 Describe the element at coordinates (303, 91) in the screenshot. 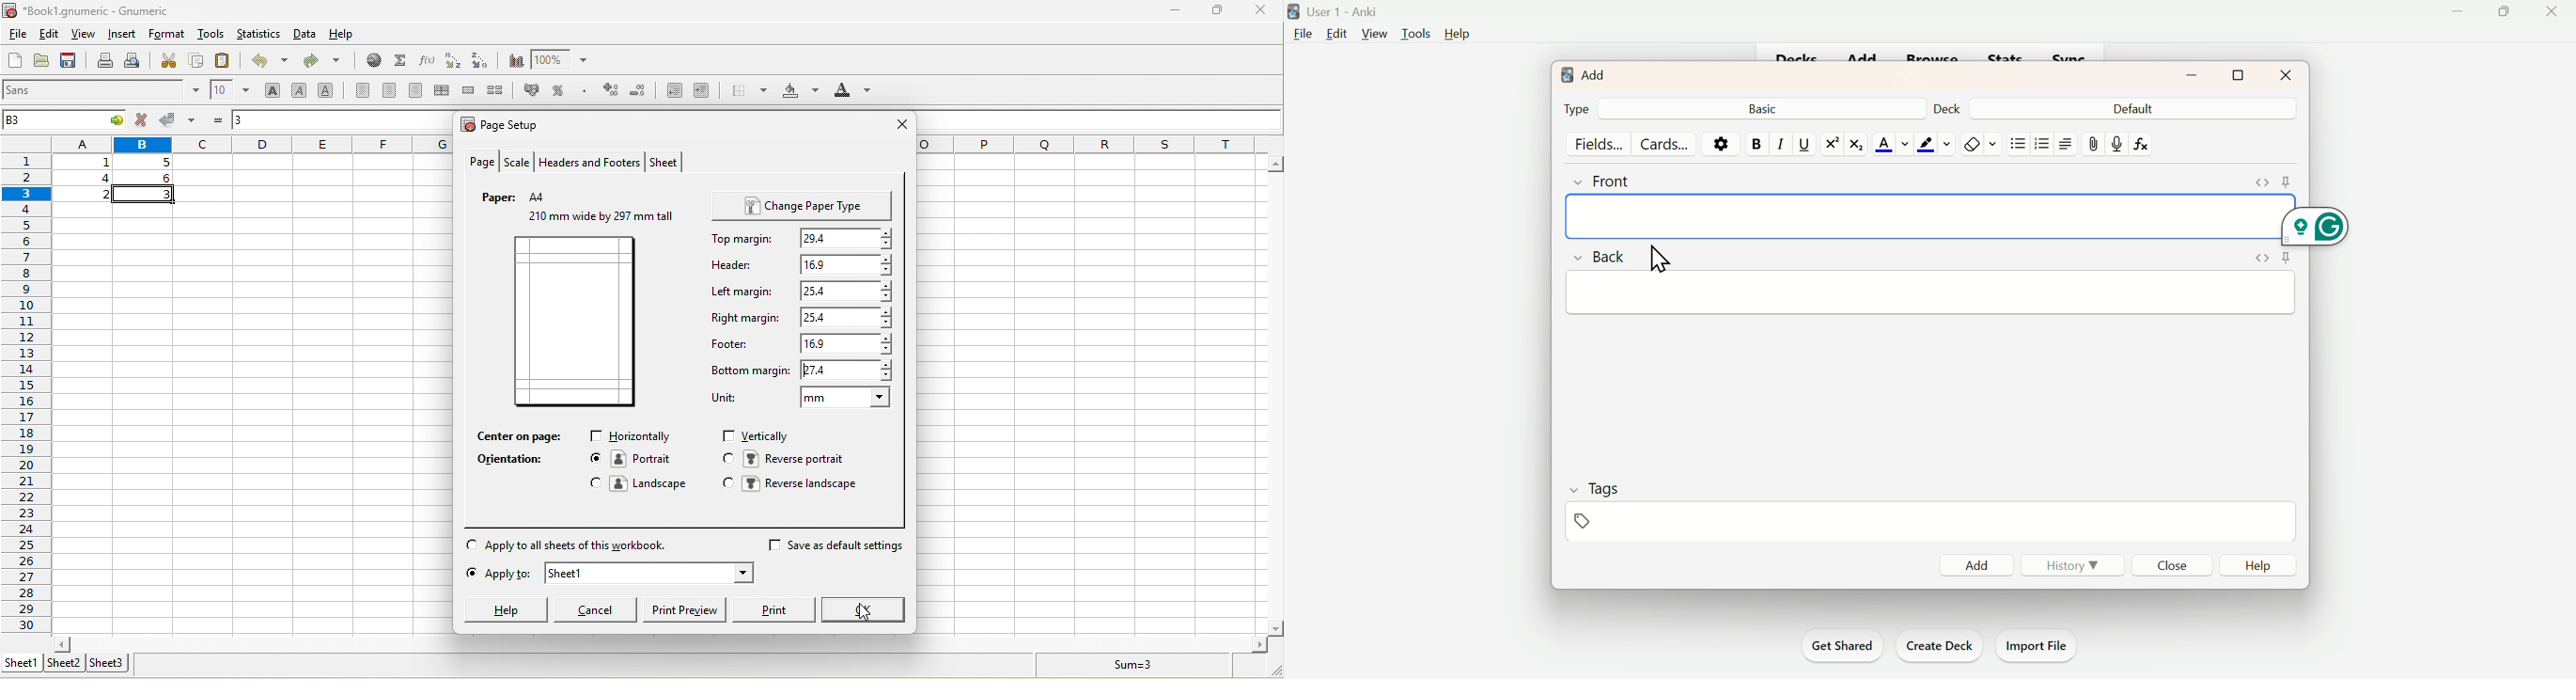

I see `italic ` at that location.